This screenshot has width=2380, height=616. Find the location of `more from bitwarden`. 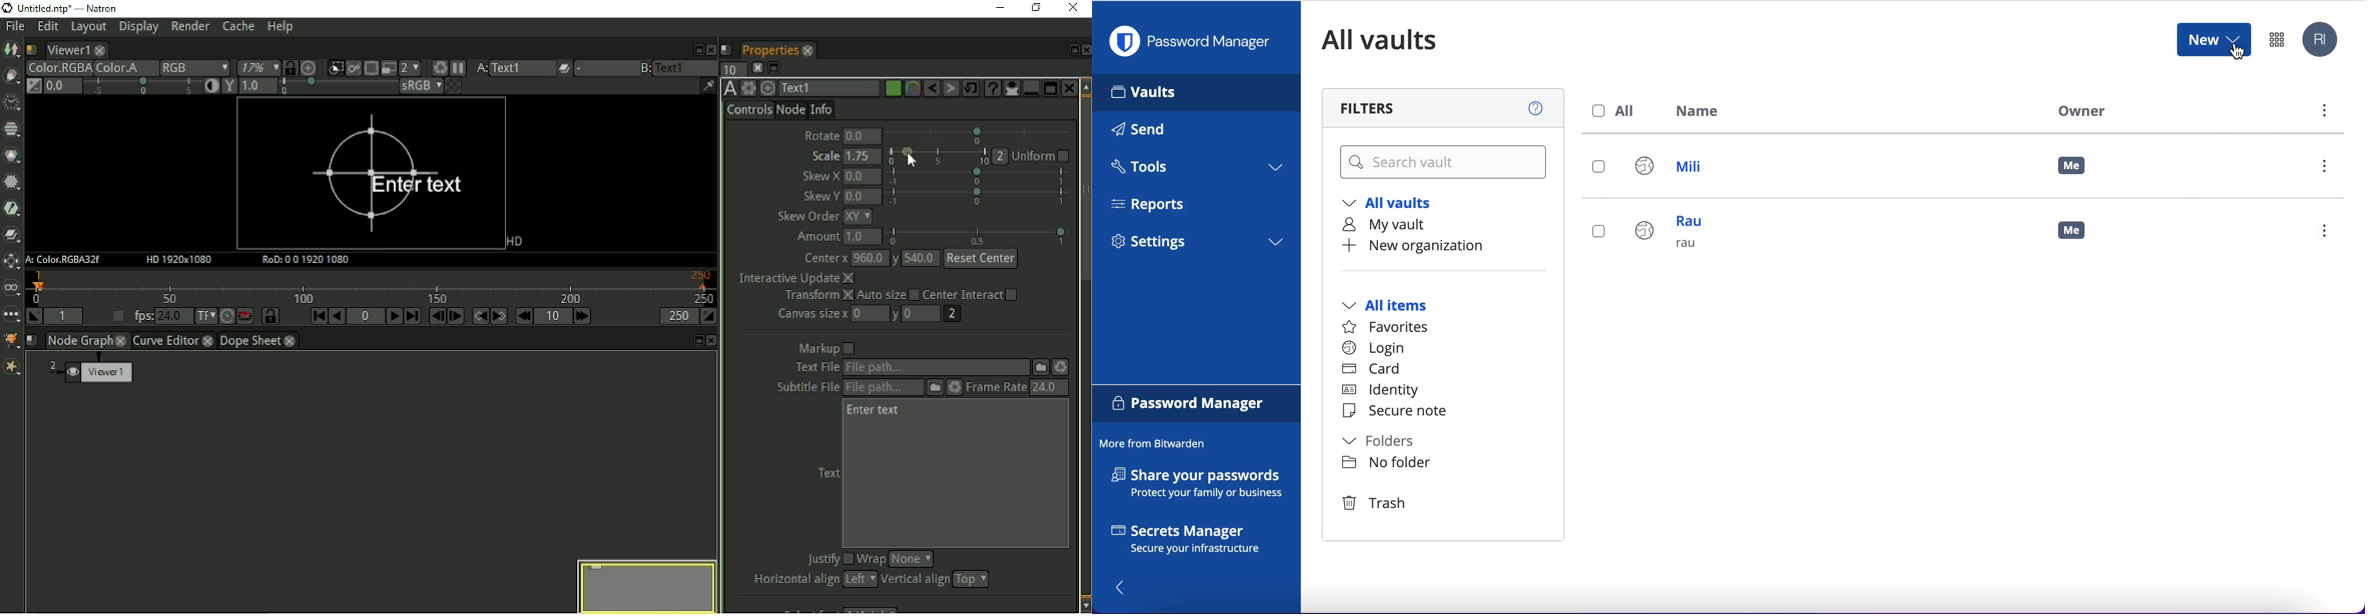

more from bitwarden is located at coordinates (1157, 444).